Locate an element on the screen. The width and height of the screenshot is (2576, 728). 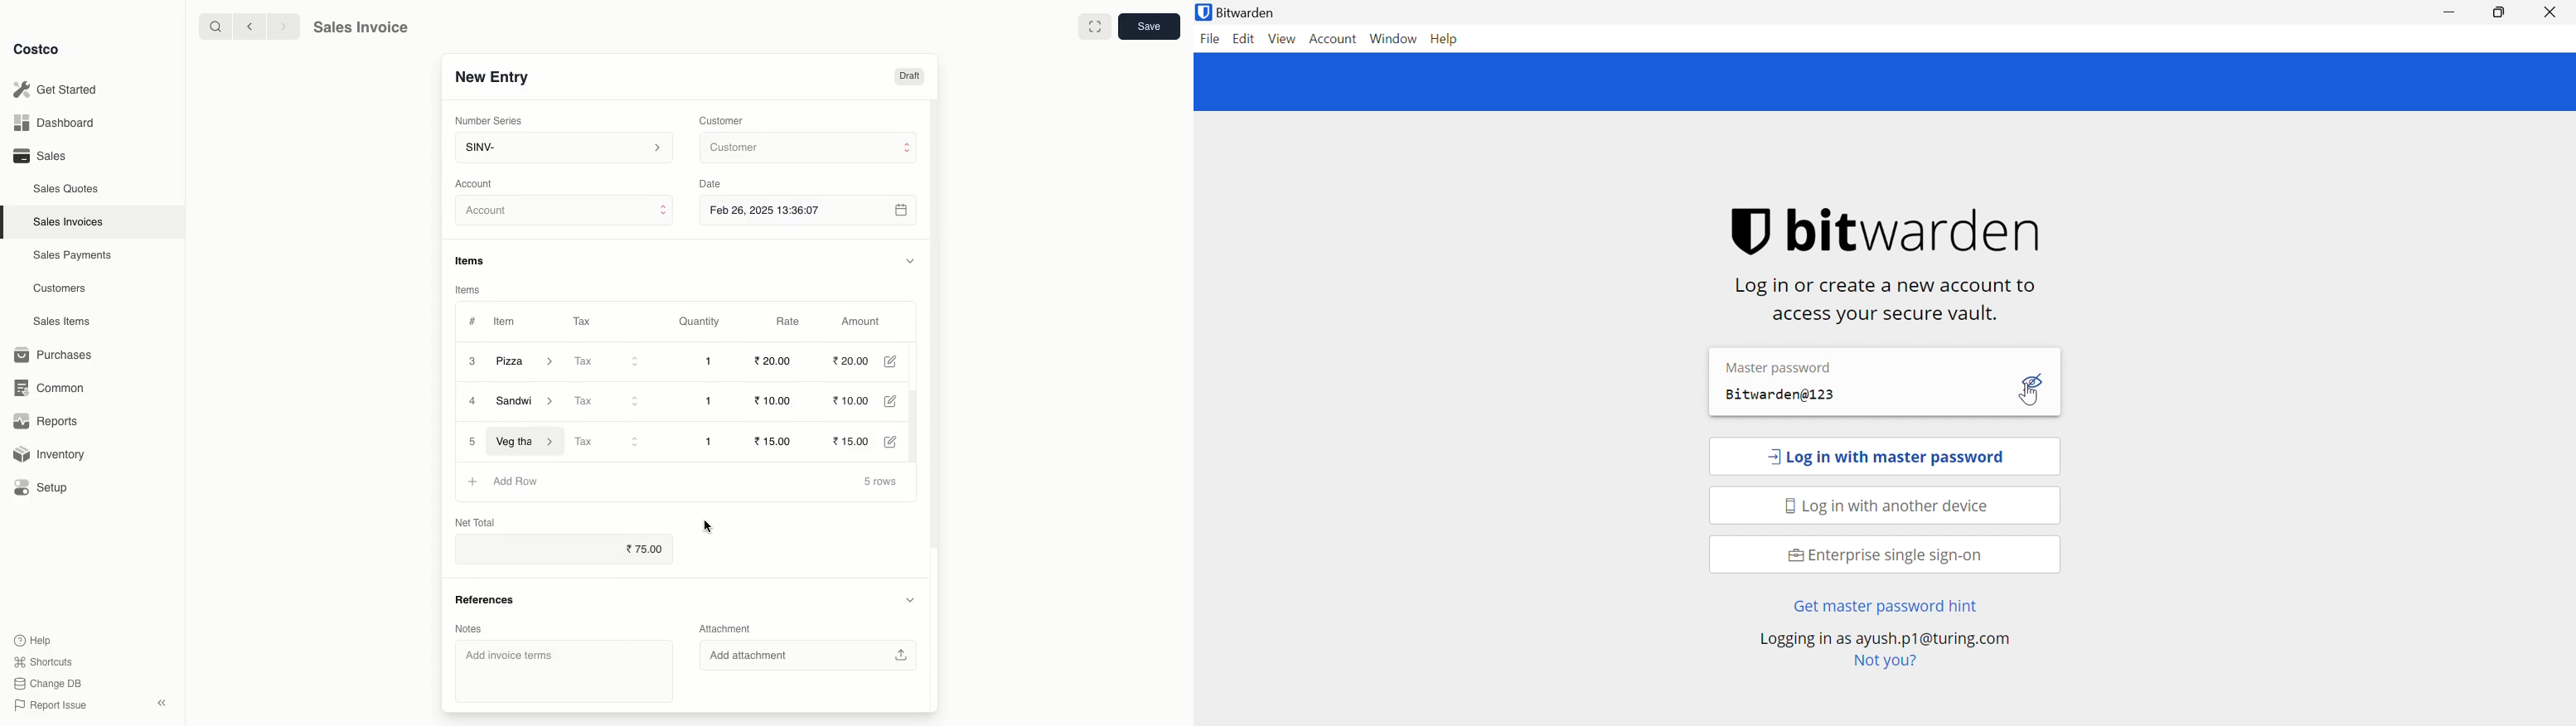
Pizza is located at coordinates (526, 361).